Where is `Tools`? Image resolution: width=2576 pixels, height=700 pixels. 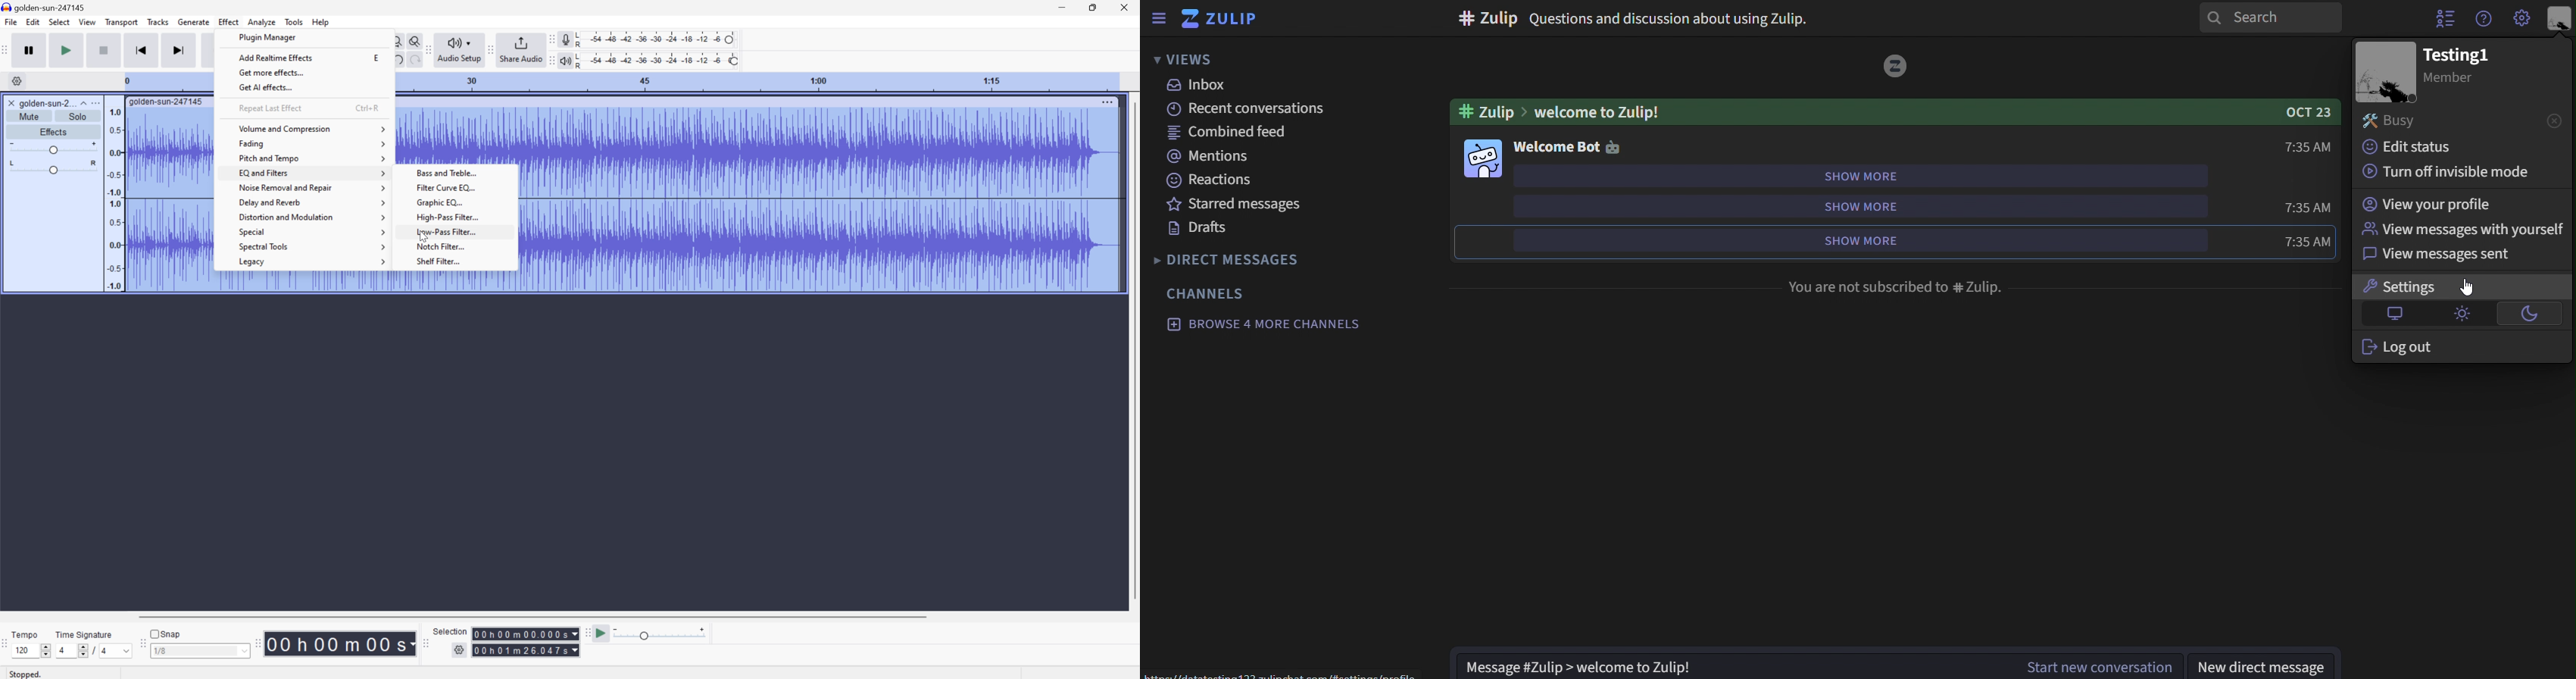 Tools is located at coordinates (293, 21).